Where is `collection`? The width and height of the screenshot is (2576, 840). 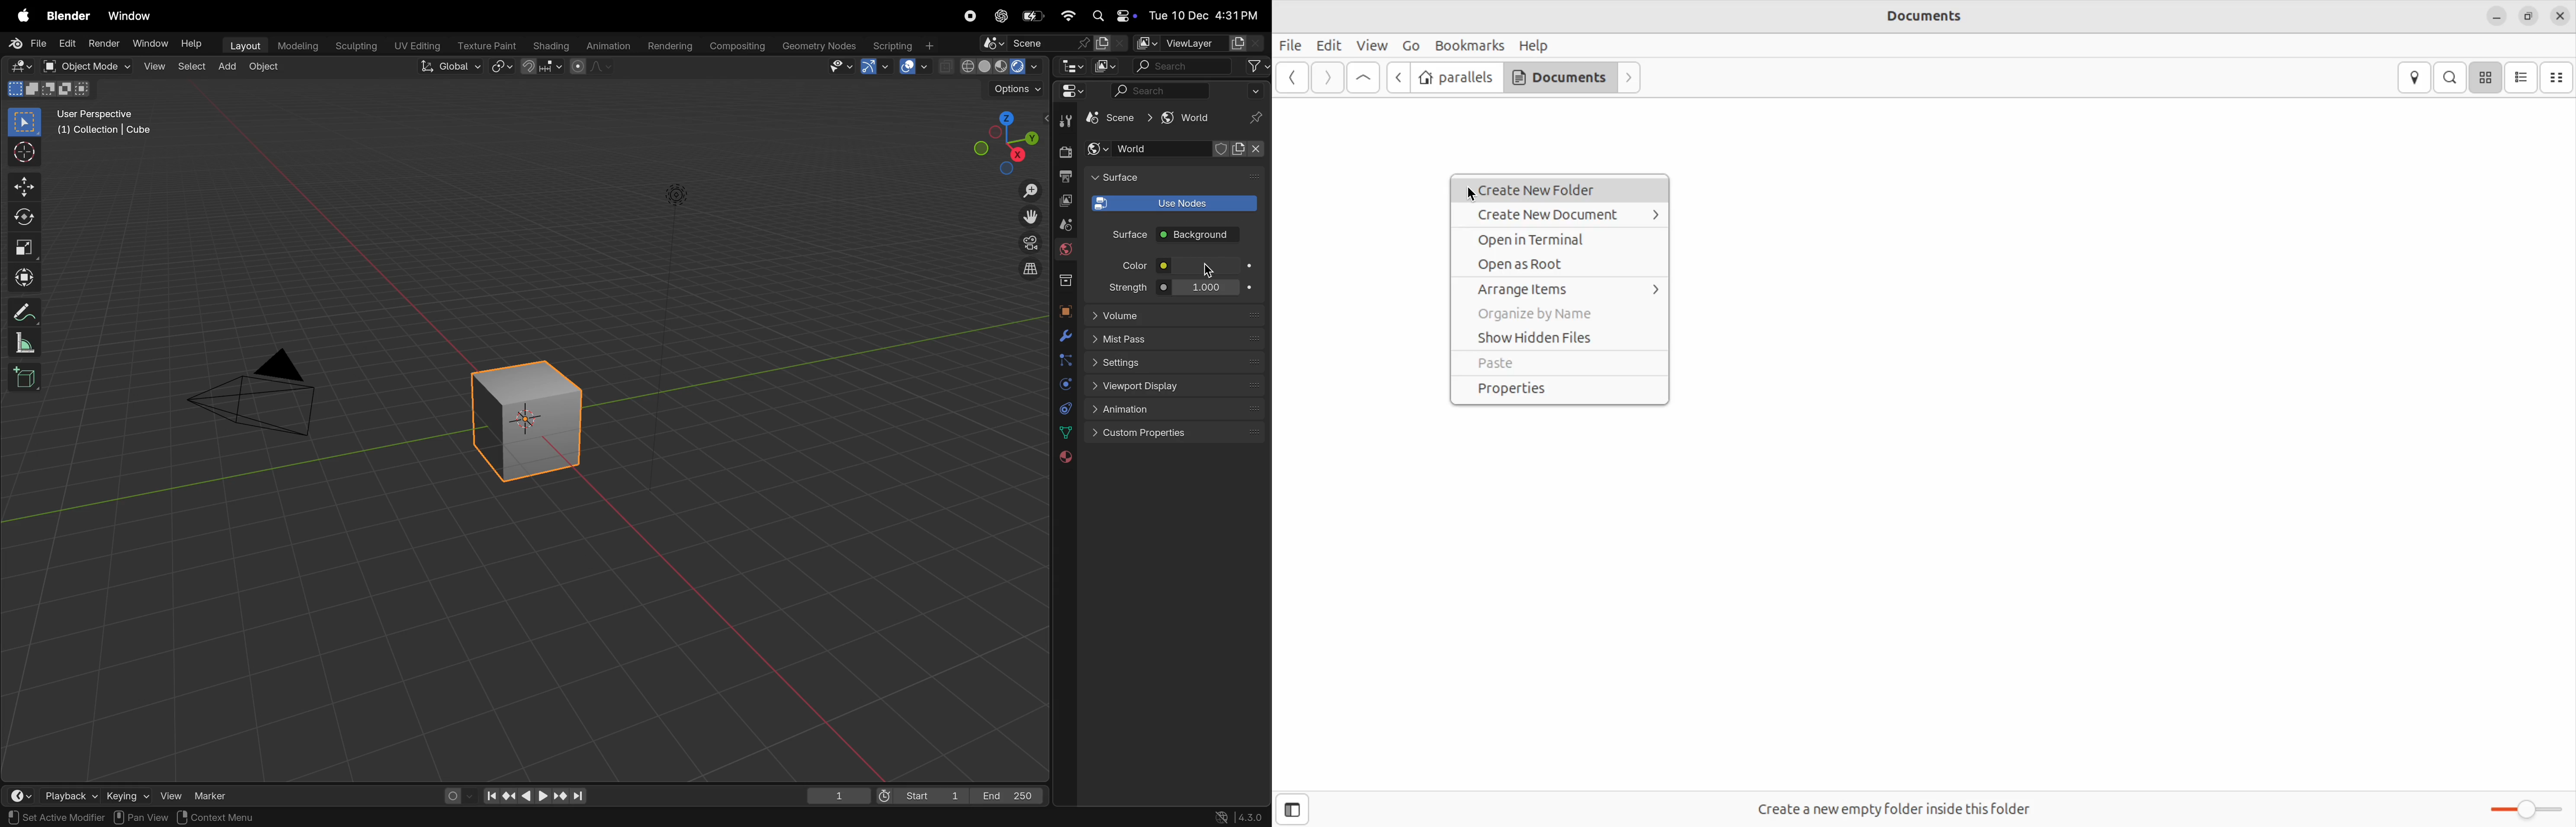 collection is located at coordinates (1063, 280).